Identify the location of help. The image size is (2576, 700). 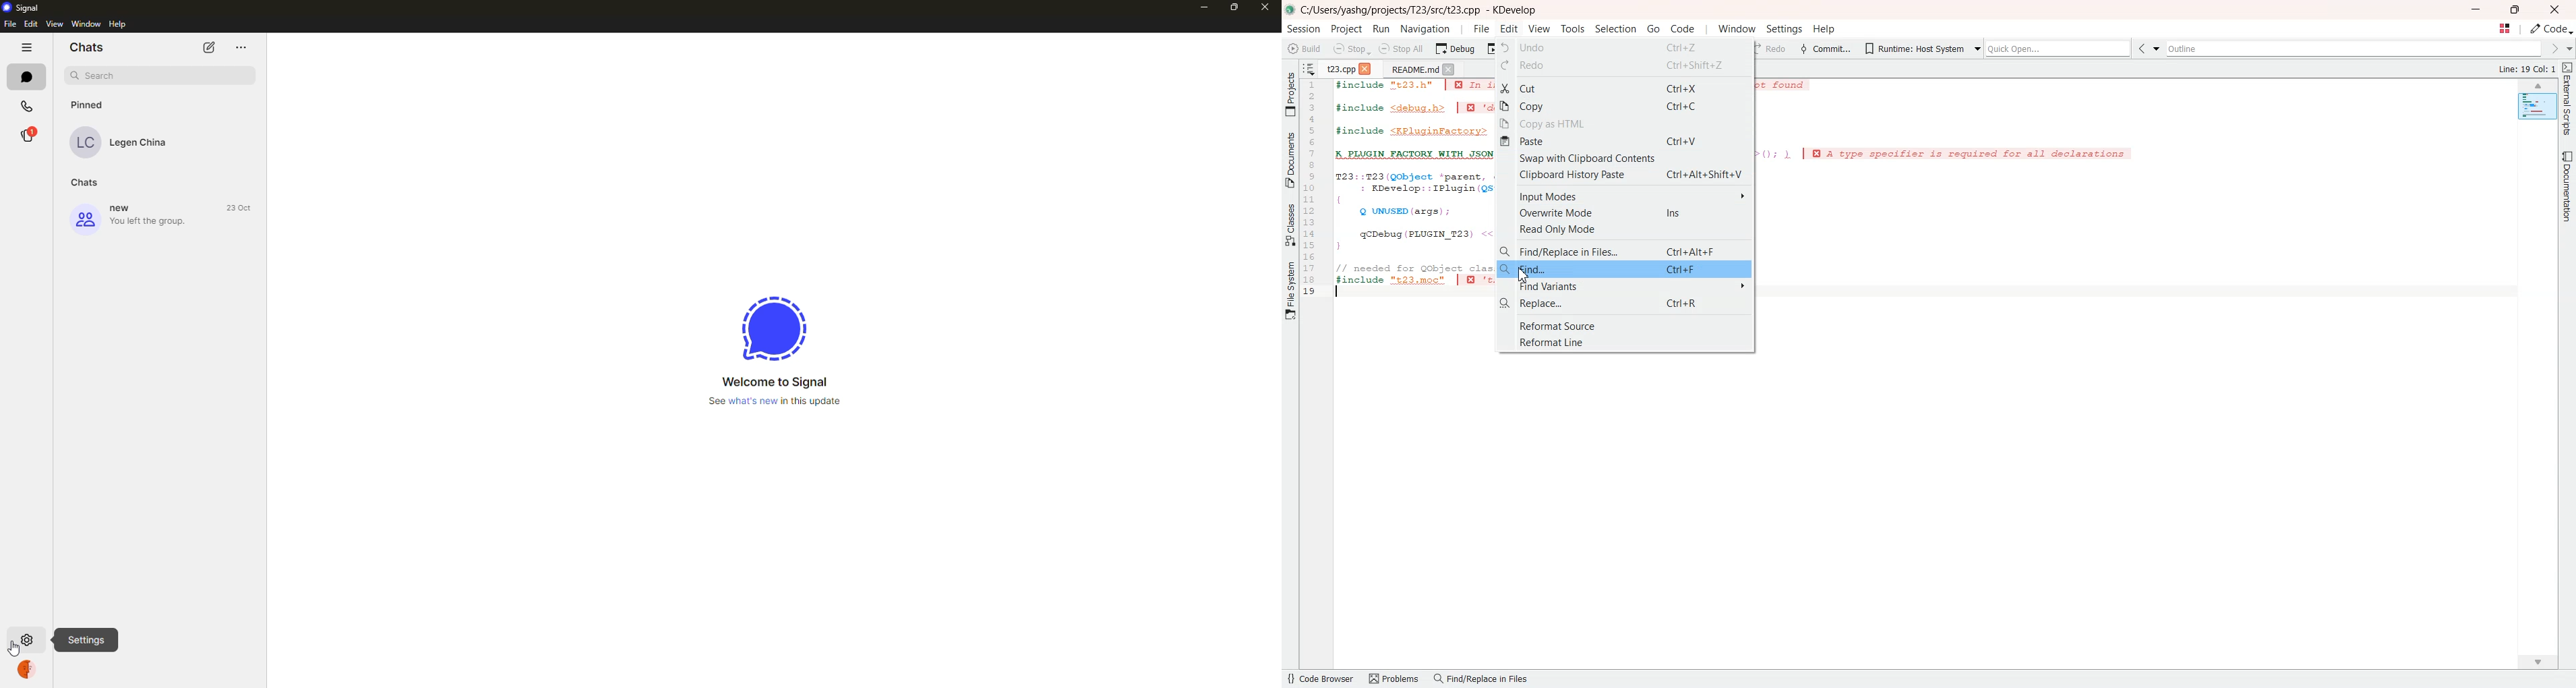
(1824, 30).